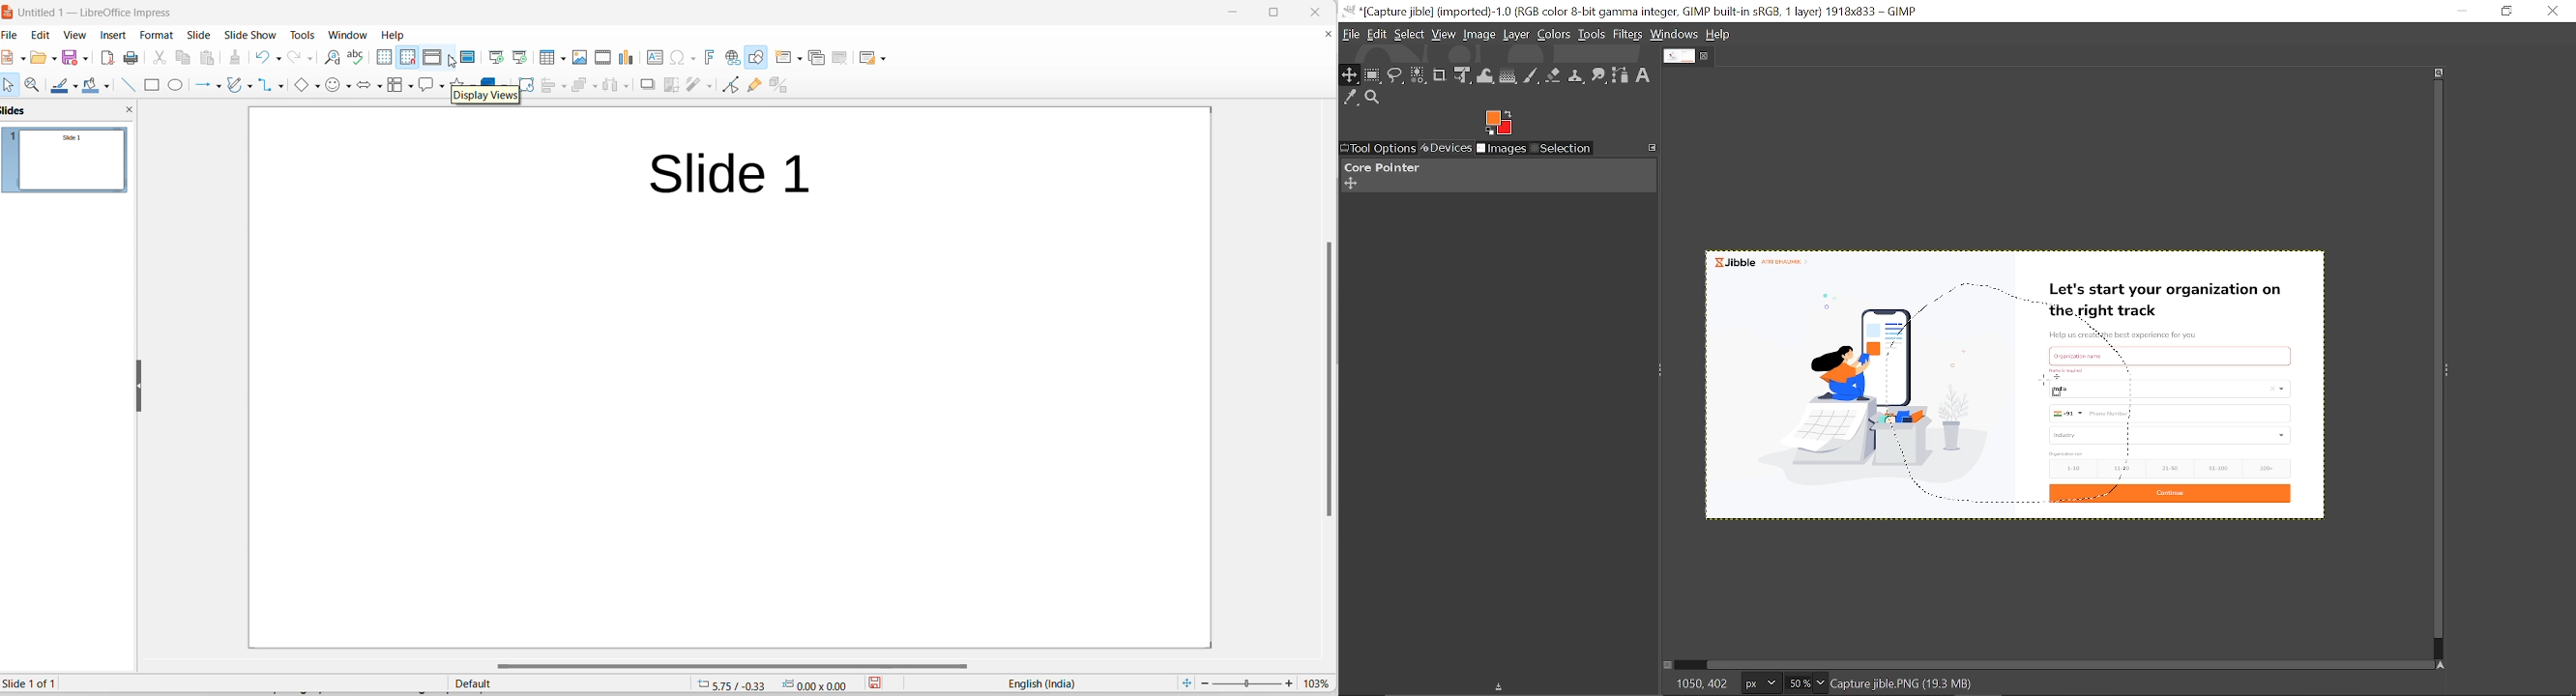 The height and width of the screenshot is (700, 2576). What do you see at coordinates (1204, 683) in the screenshot?
I see `decrease zoom` at bounding box center [1204, 683].